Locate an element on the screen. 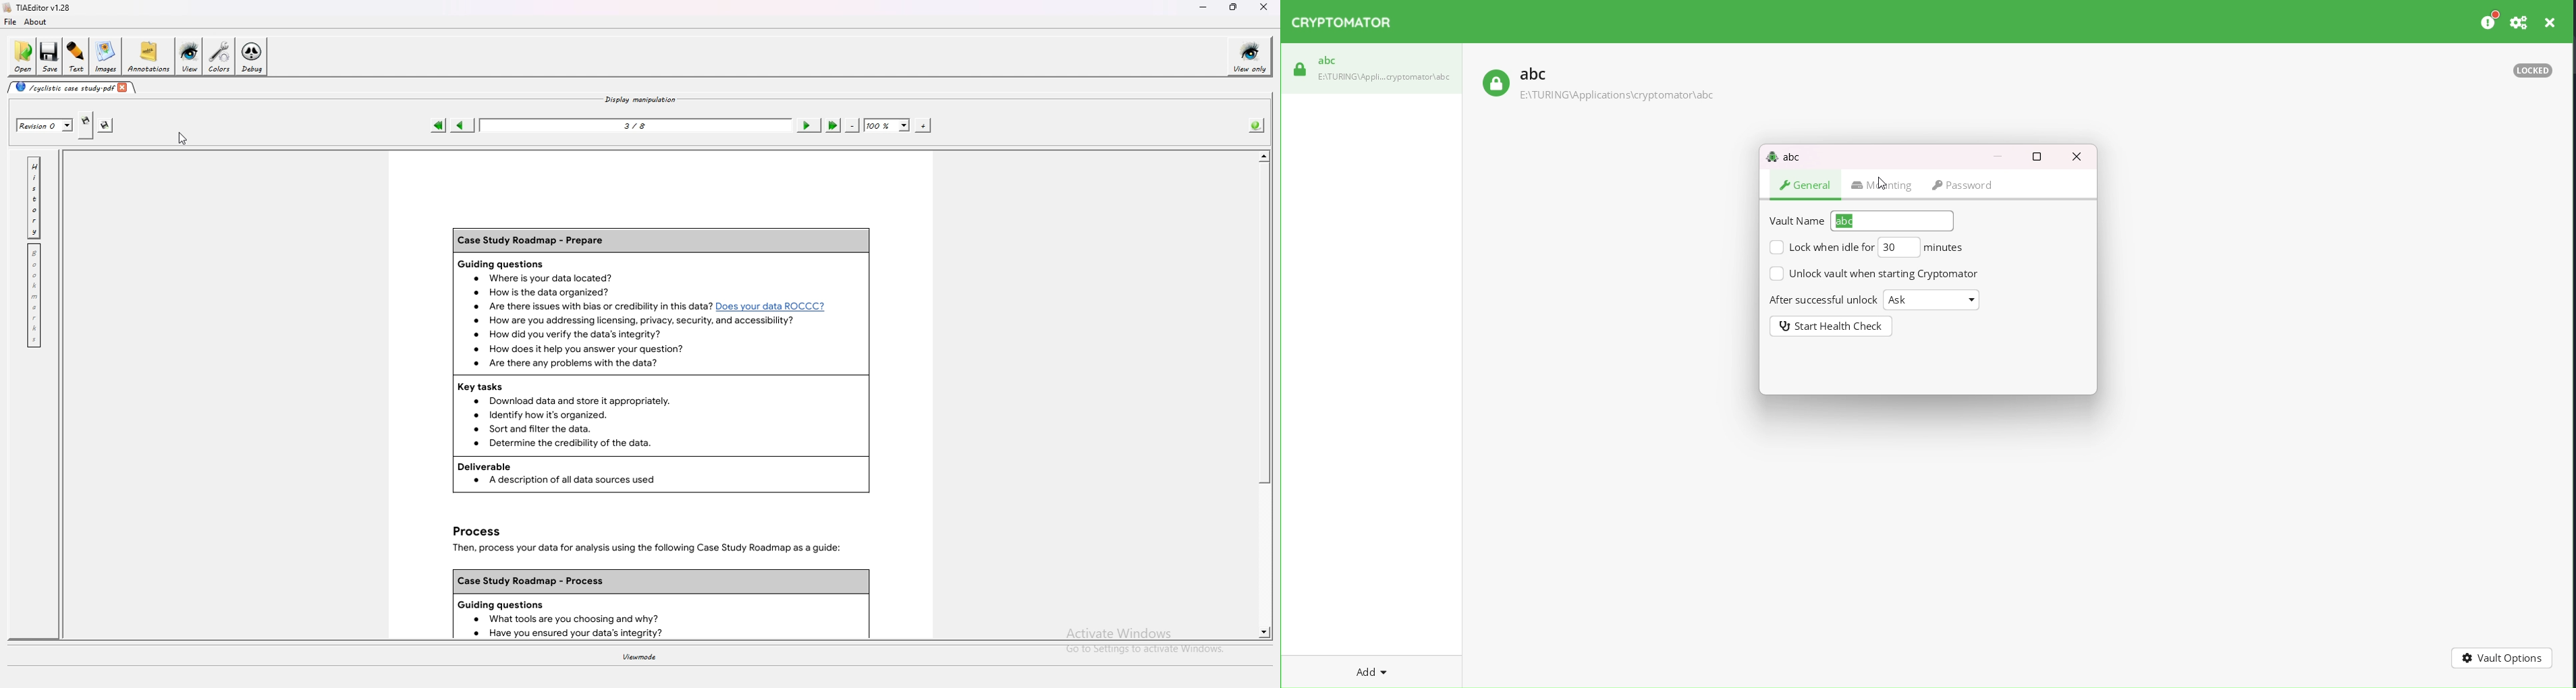 The image size is (2576, 700). locked is located at coordinates (1298, 69).